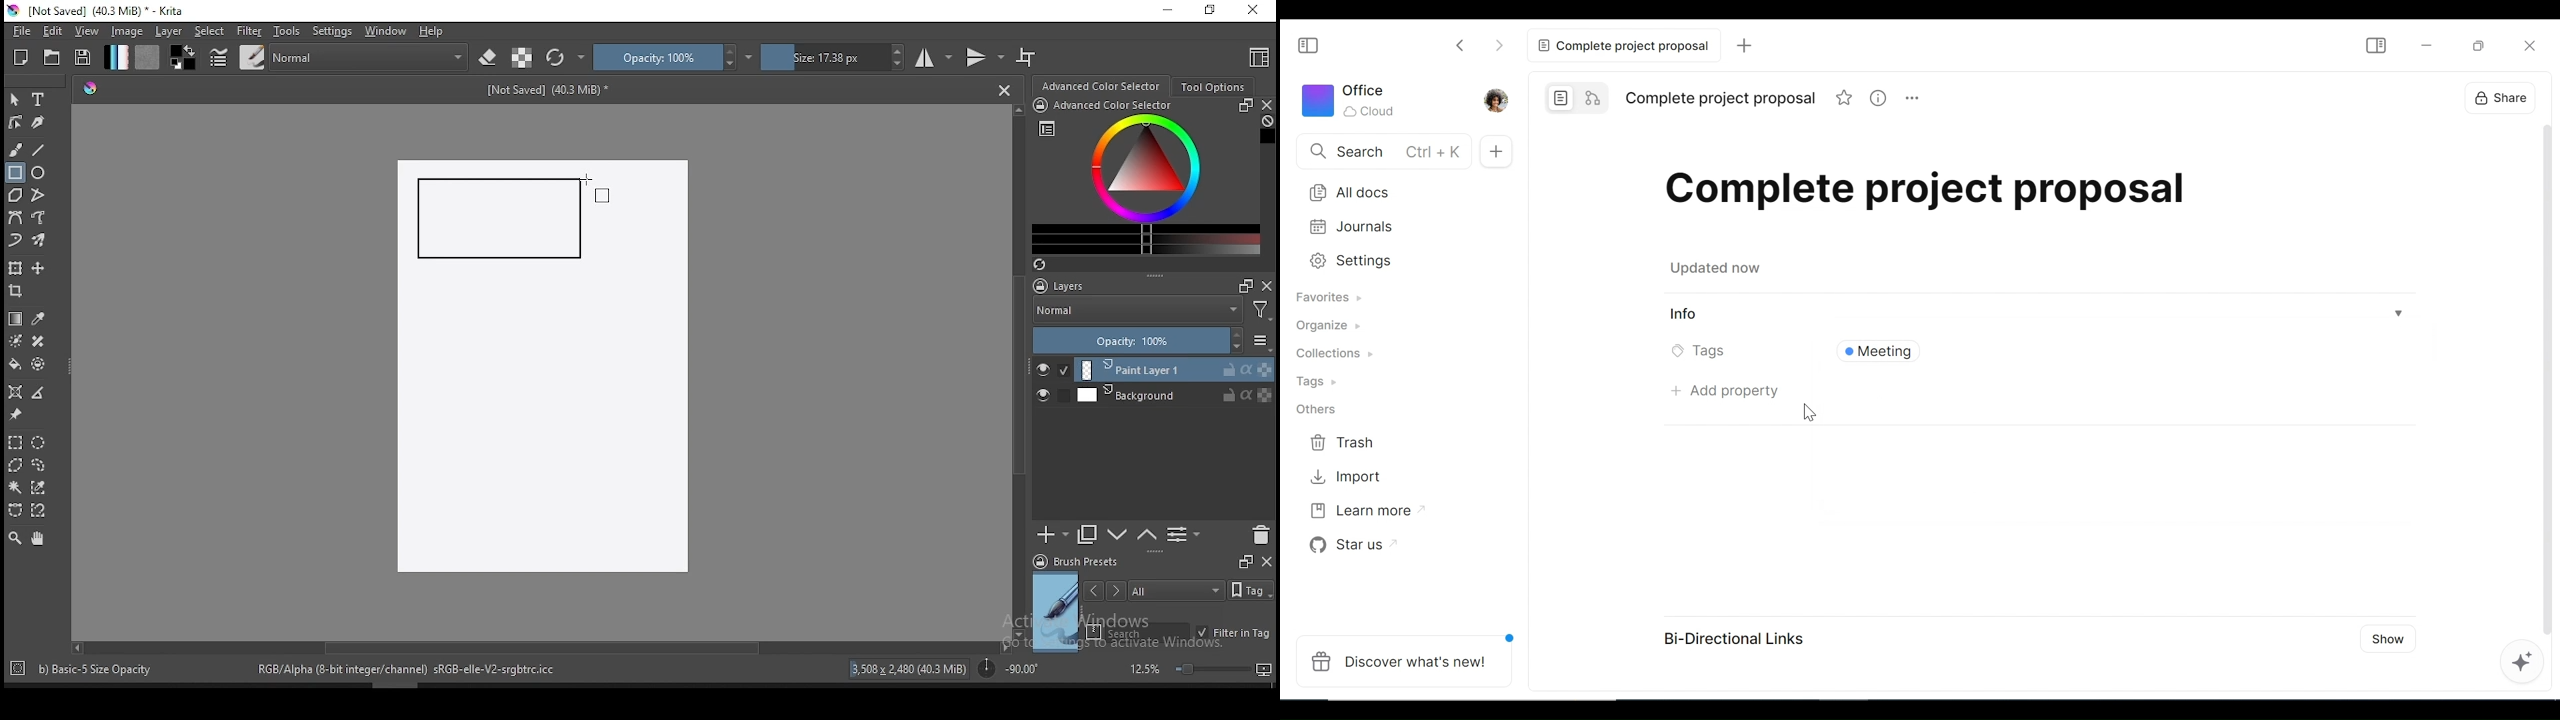 The width and height of the screenshot is (2576, 728). What do you see at coordinates (21, 31) in the screenshot?
I see `file` at bounding box center [21, 31].